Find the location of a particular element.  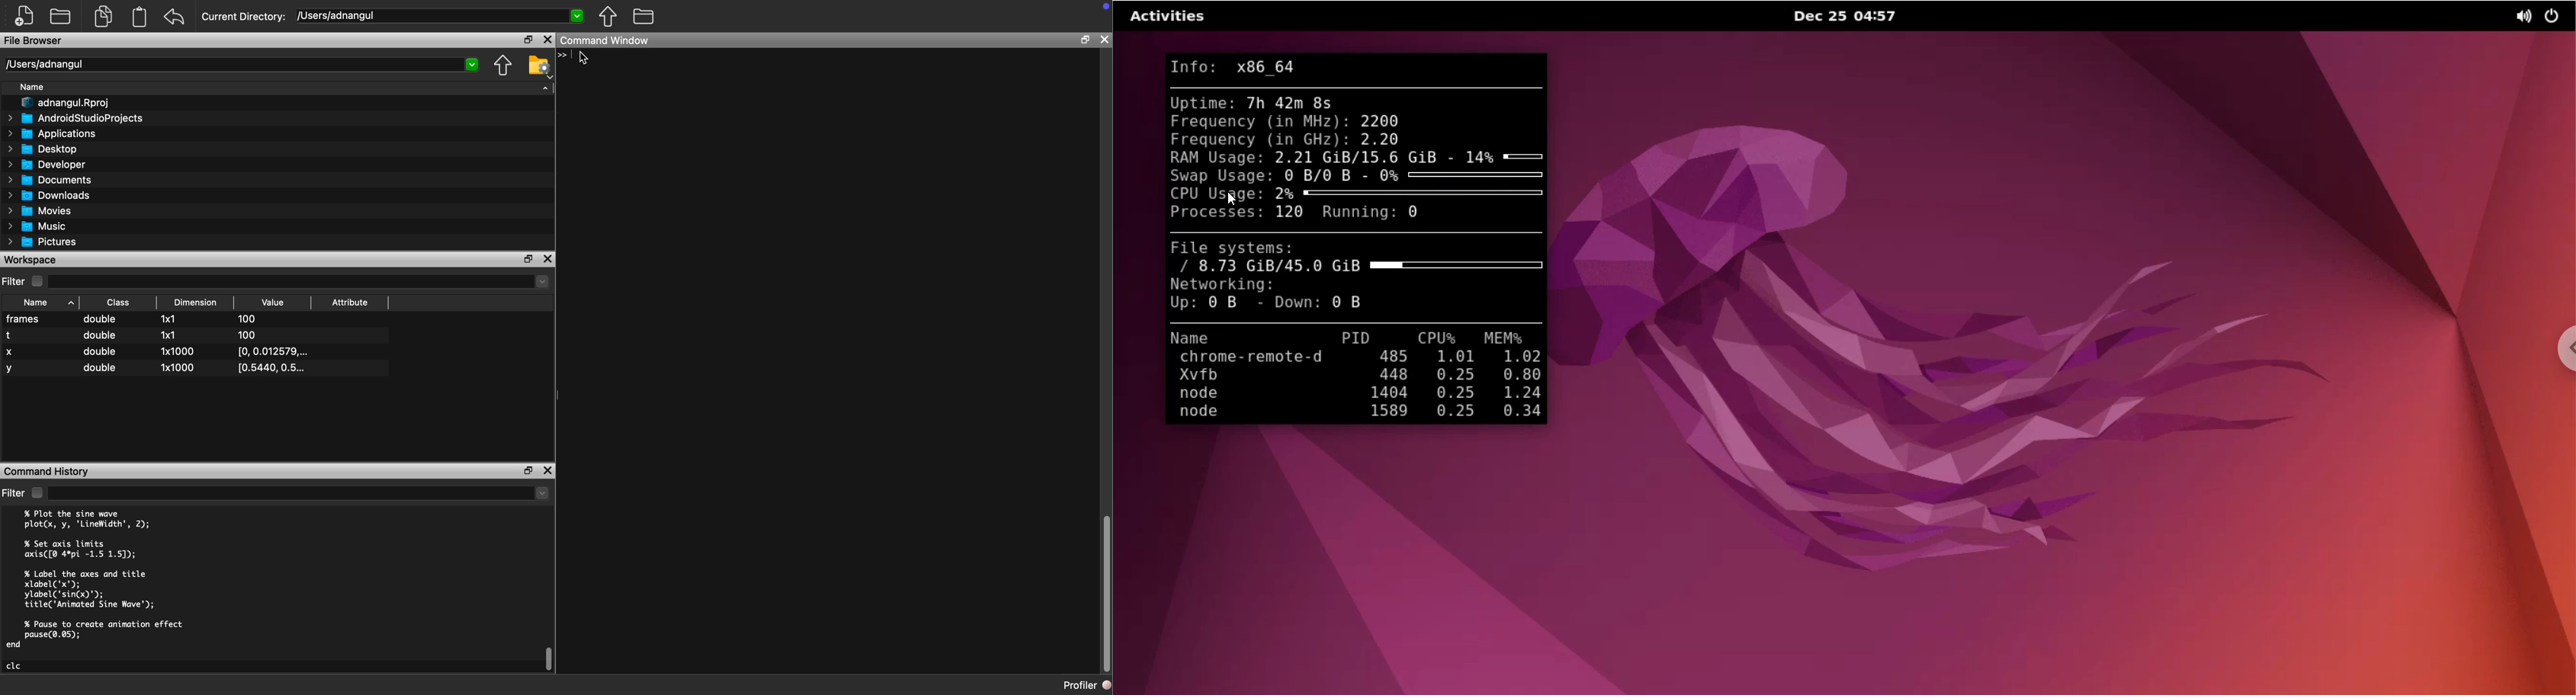

Current Directory: is located at coordinates (245, 16).